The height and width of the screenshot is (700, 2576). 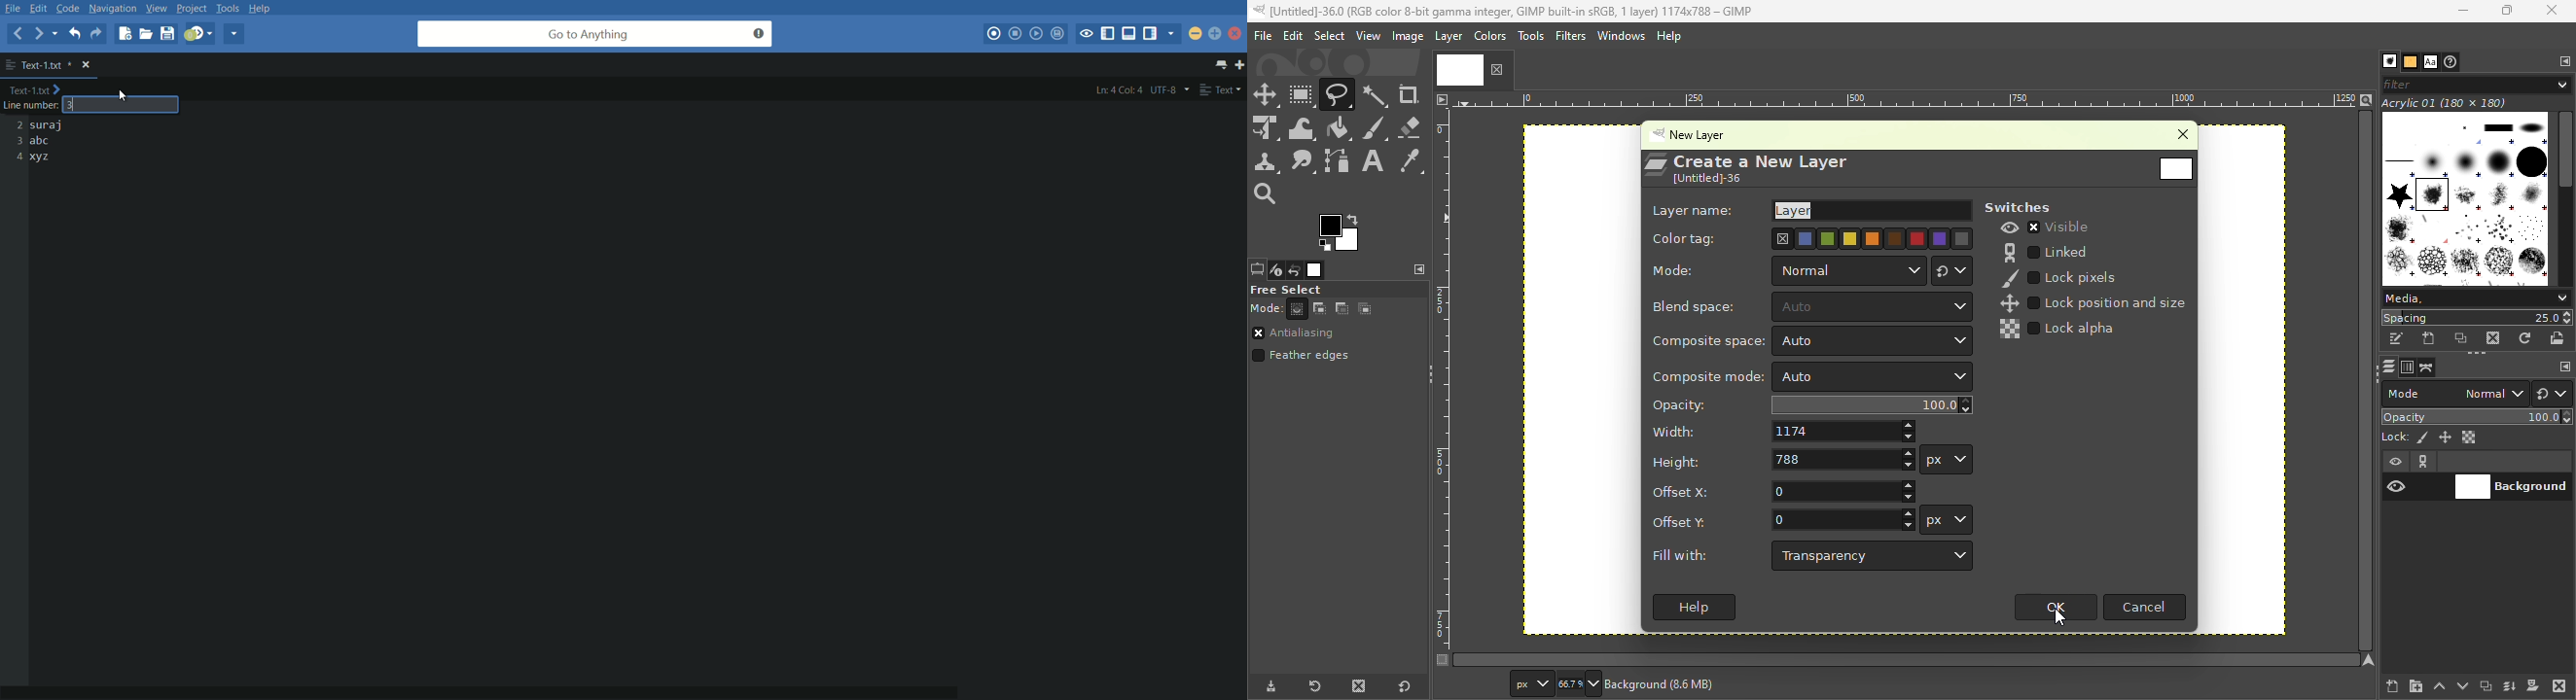 I want to click on Image, so click(x=1315, y=270).